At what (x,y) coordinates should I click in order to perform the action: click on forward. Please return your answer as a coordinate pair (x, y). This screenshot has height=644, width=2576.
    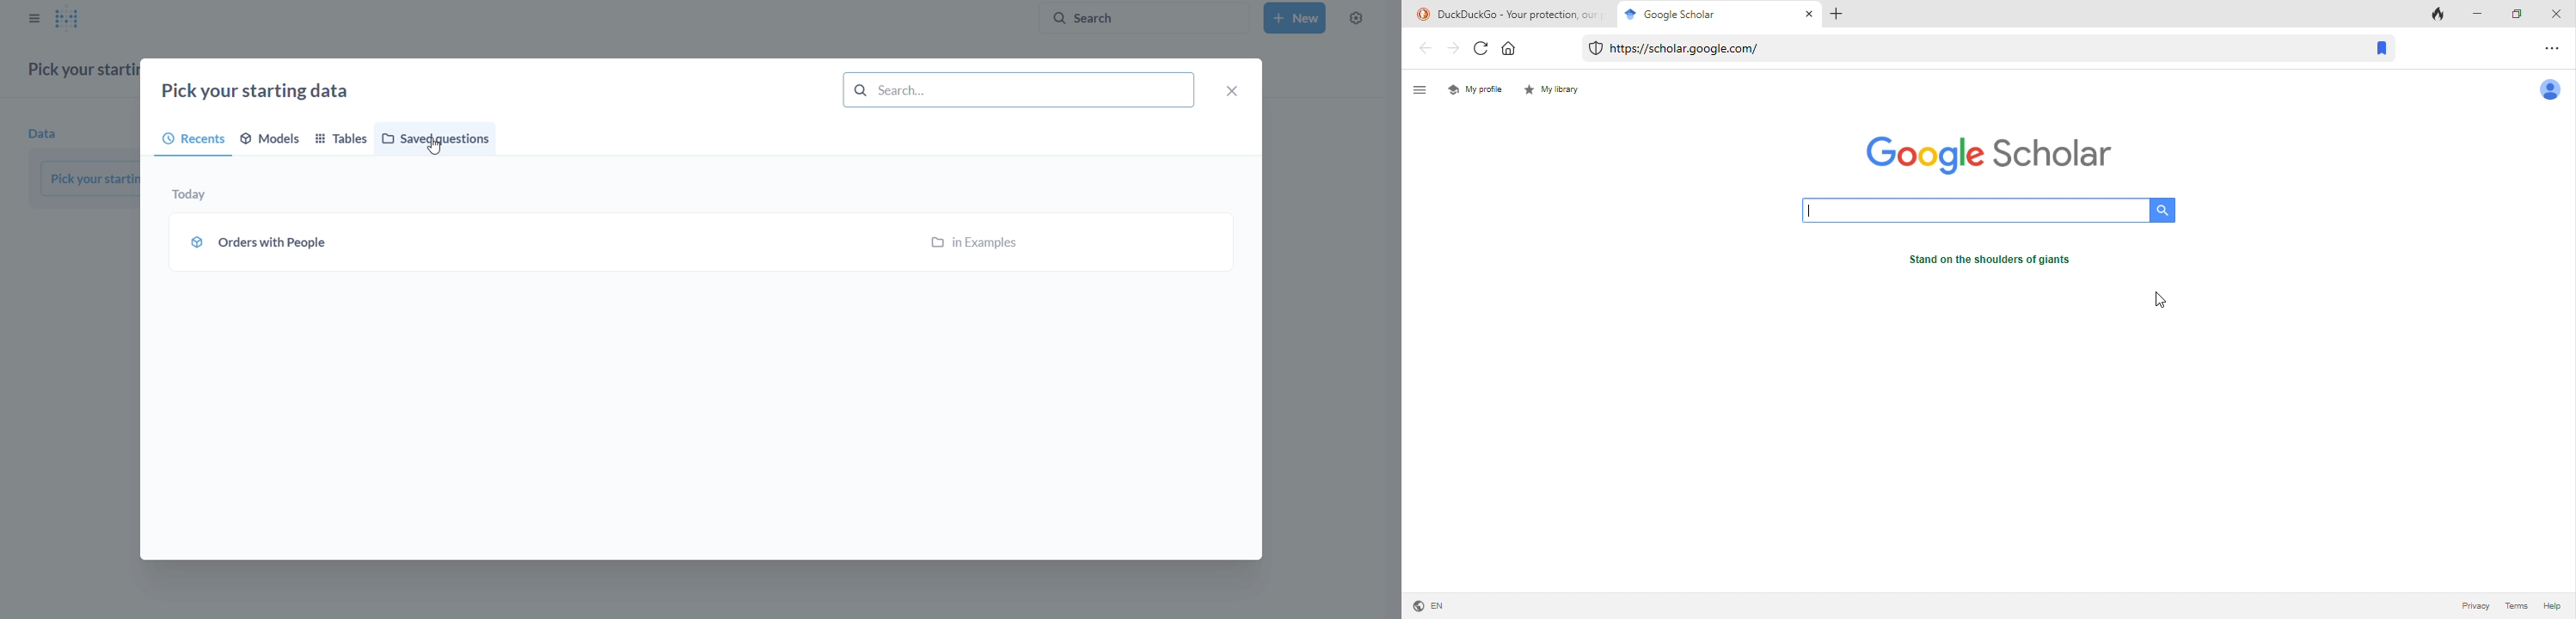
    Looking at the image, I should click on (1455, 50).